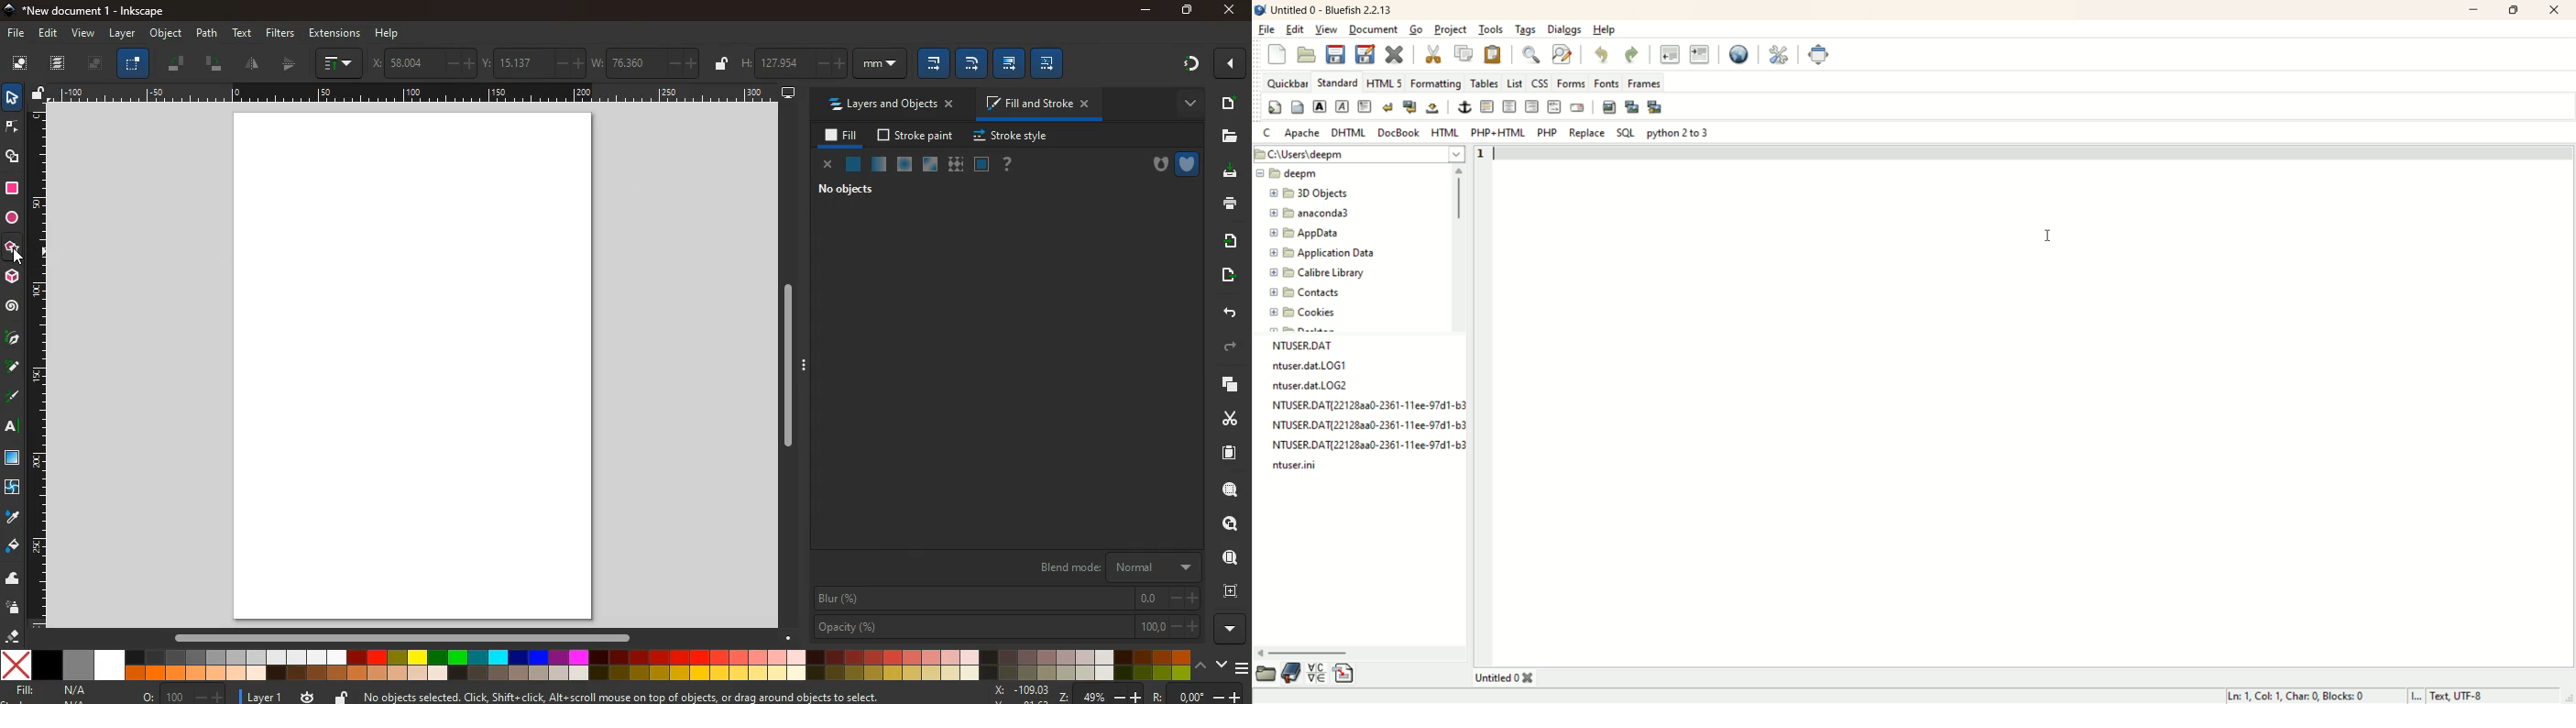 This screenshot has width=2576, height=728. I want to click on Docbook, so click(1402, 134).